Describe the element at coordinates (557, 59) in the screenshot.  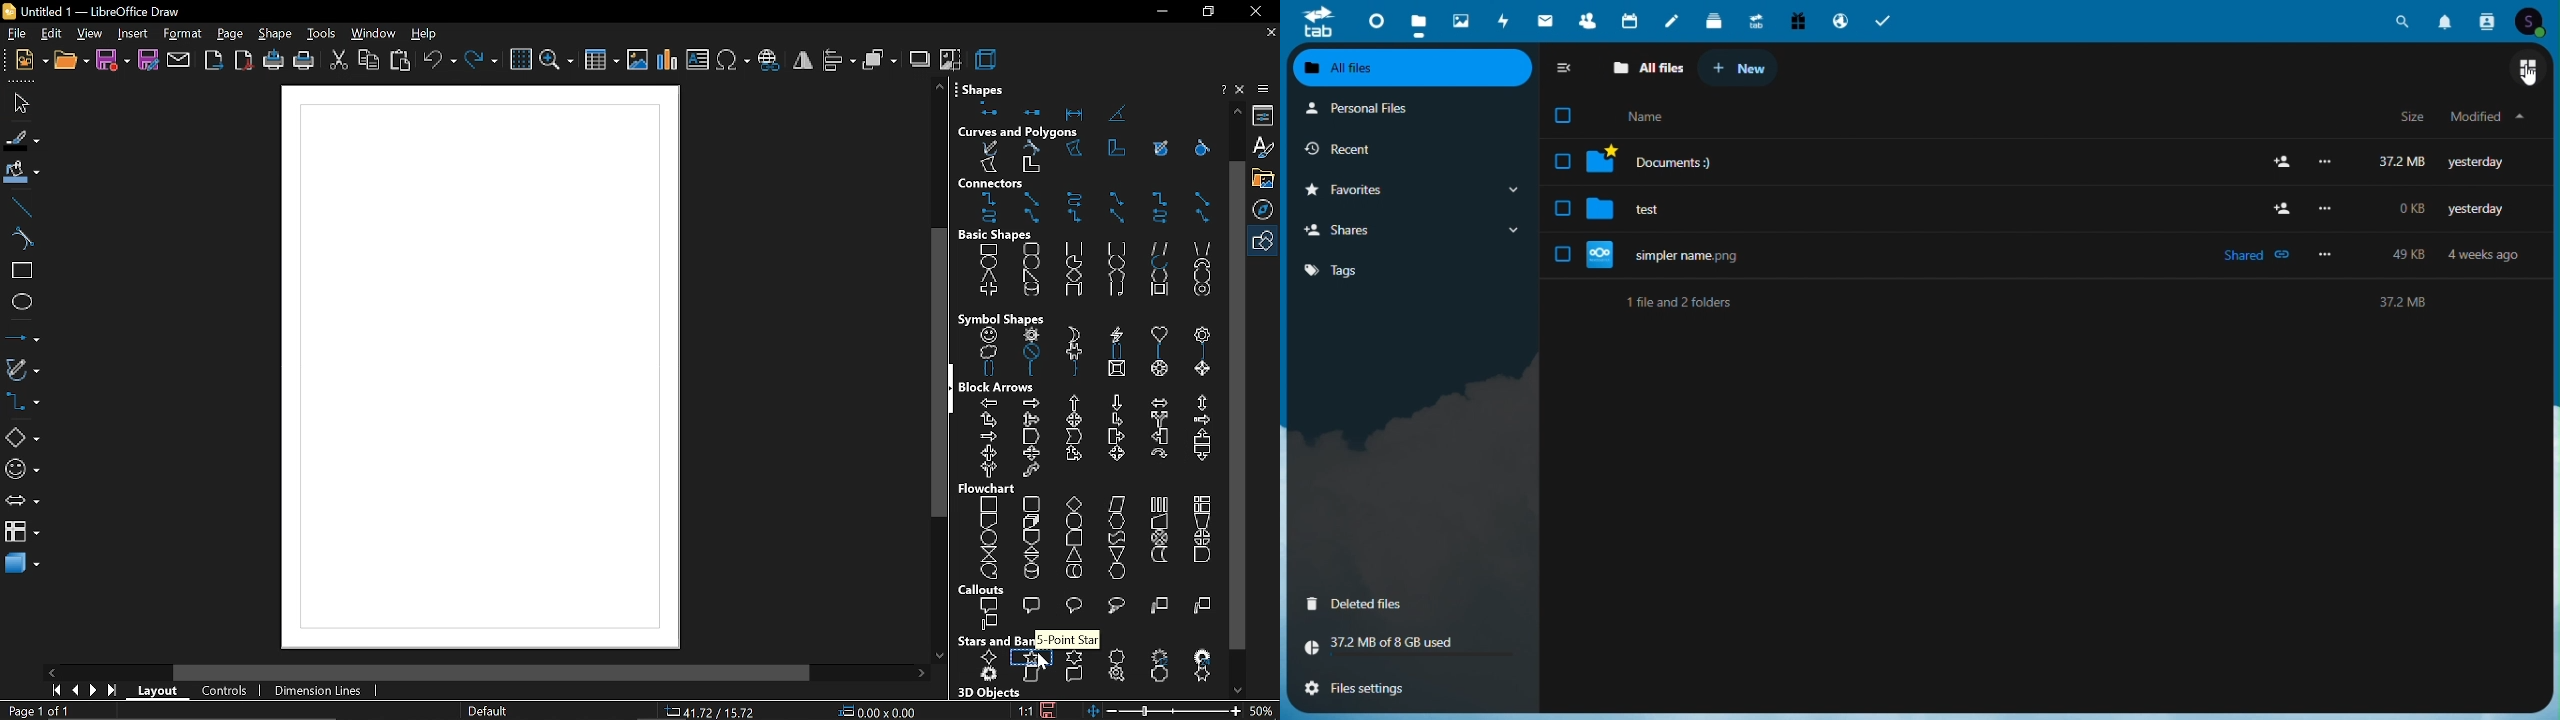
I see `zoom` at that location.